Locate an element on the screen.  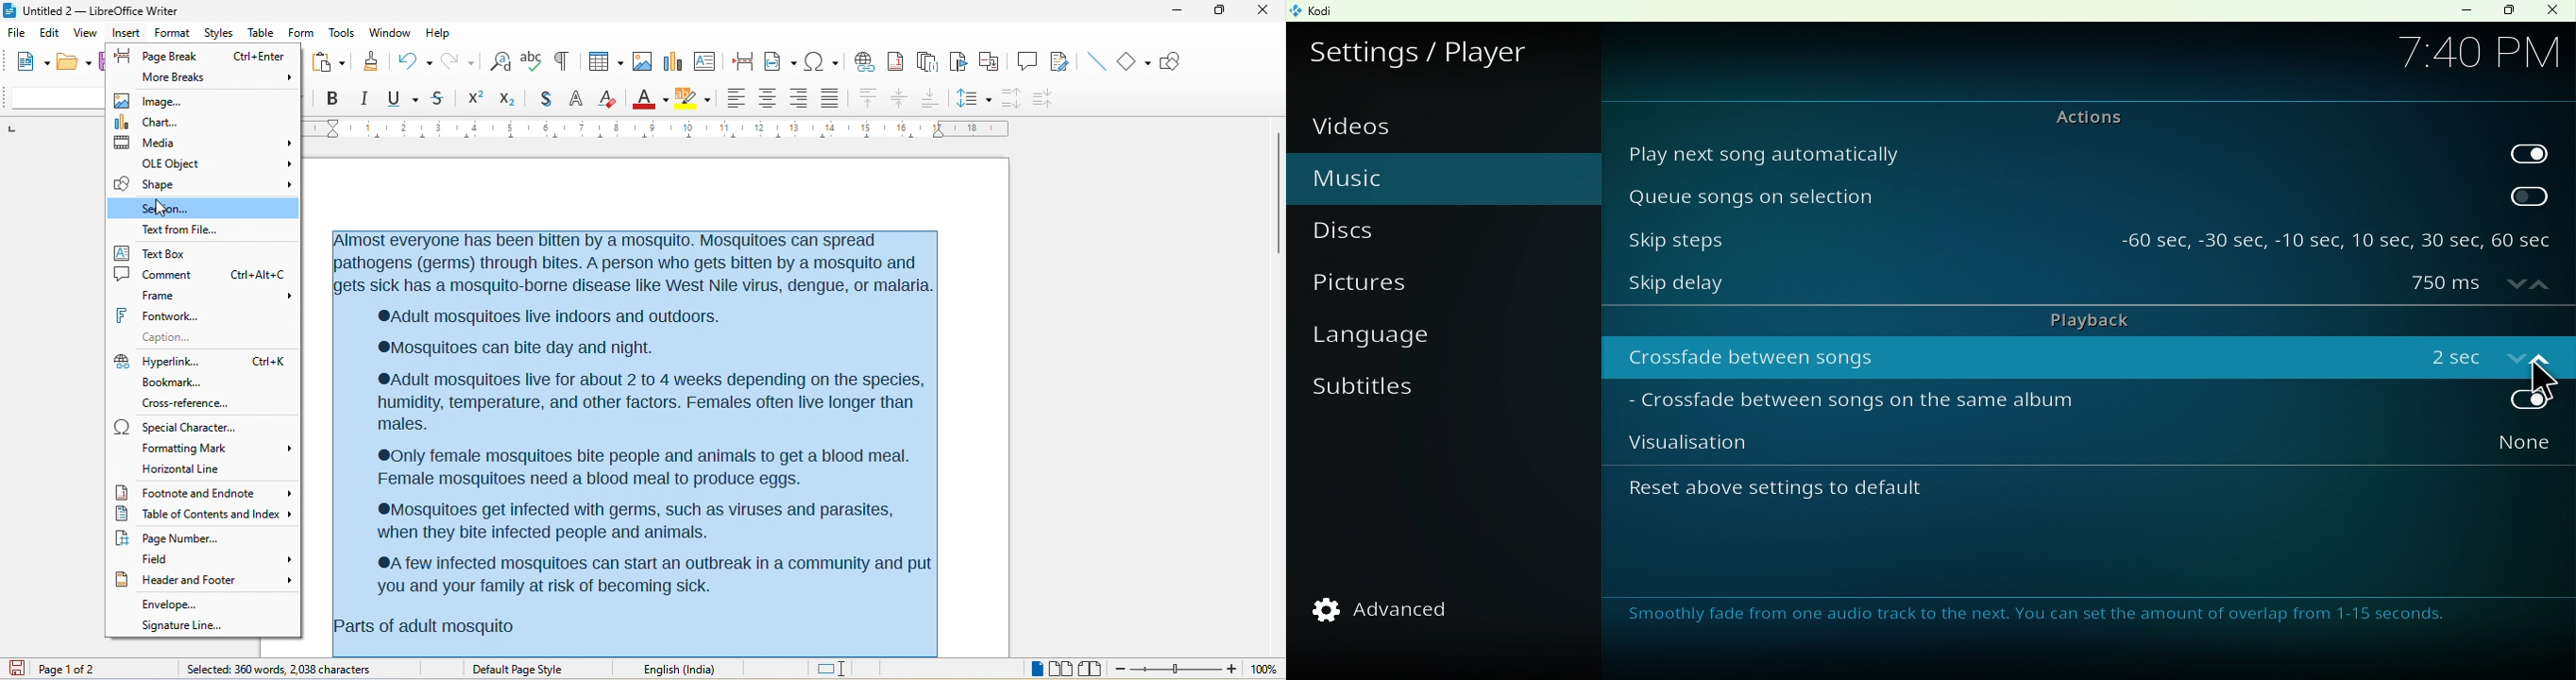
Close is located at coordinates (2551, 11).